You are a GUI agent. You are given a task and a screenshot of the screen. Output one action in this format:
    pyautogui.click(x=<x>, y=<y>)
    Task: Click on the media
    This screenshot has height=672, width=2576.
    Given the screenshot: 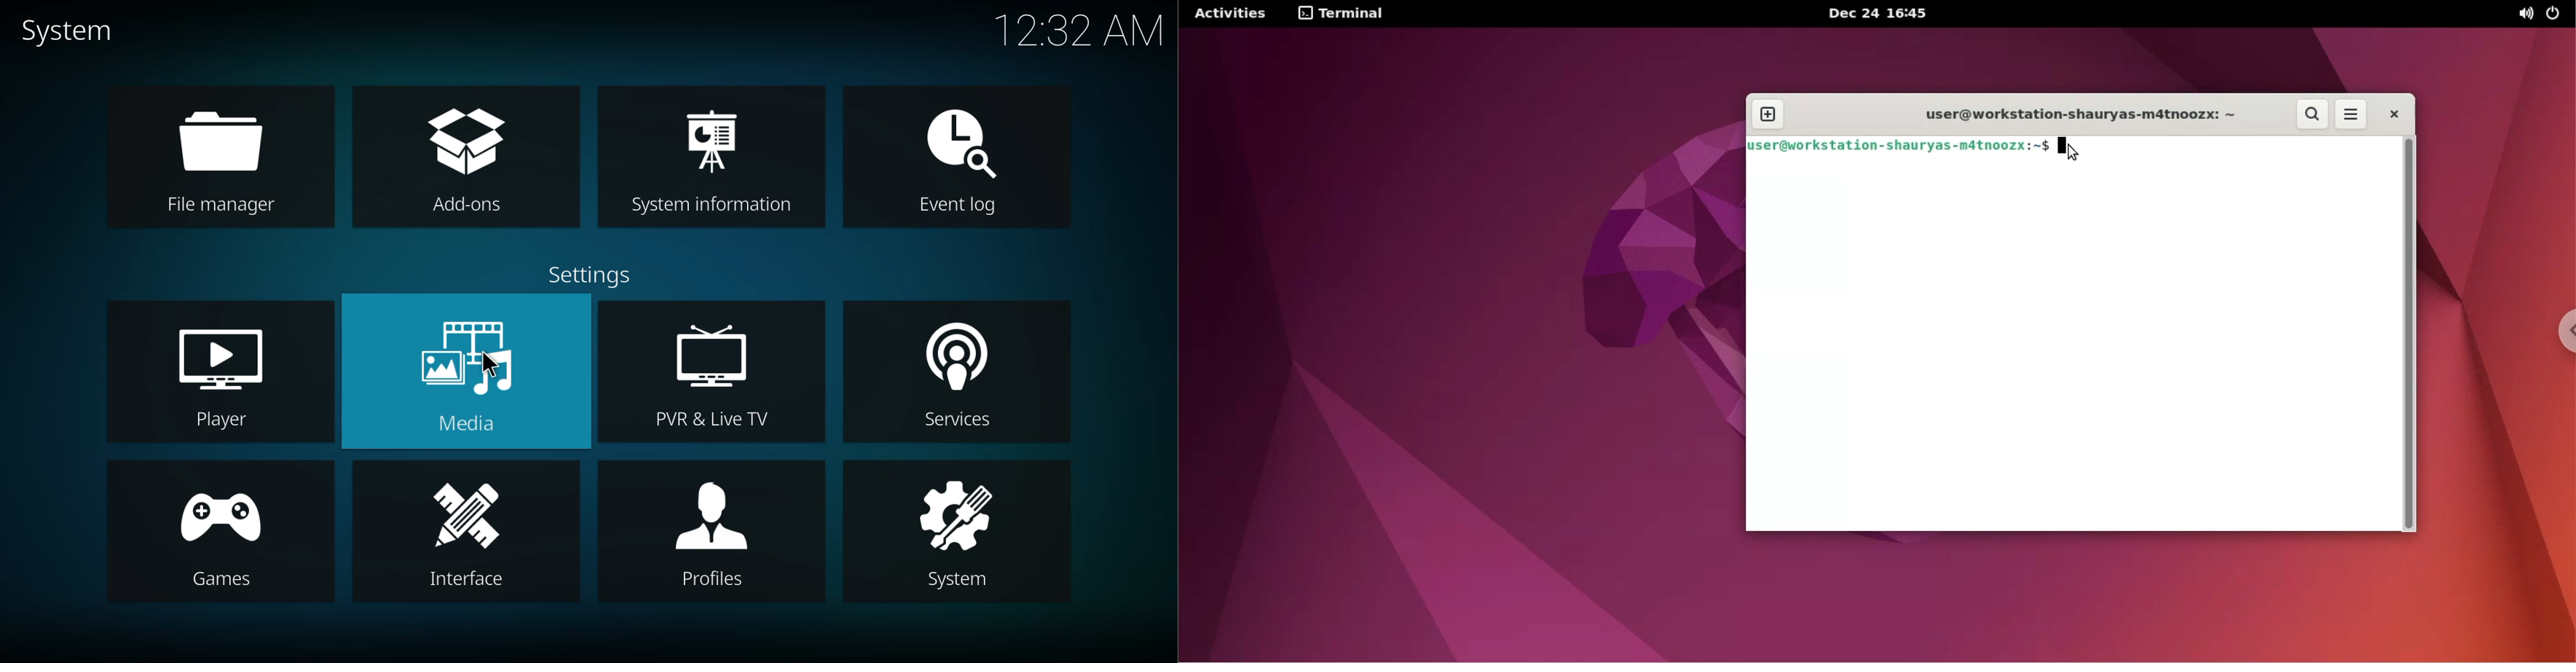 What is the action you would take?
    pyautogui.click(x=471, y=370)
    